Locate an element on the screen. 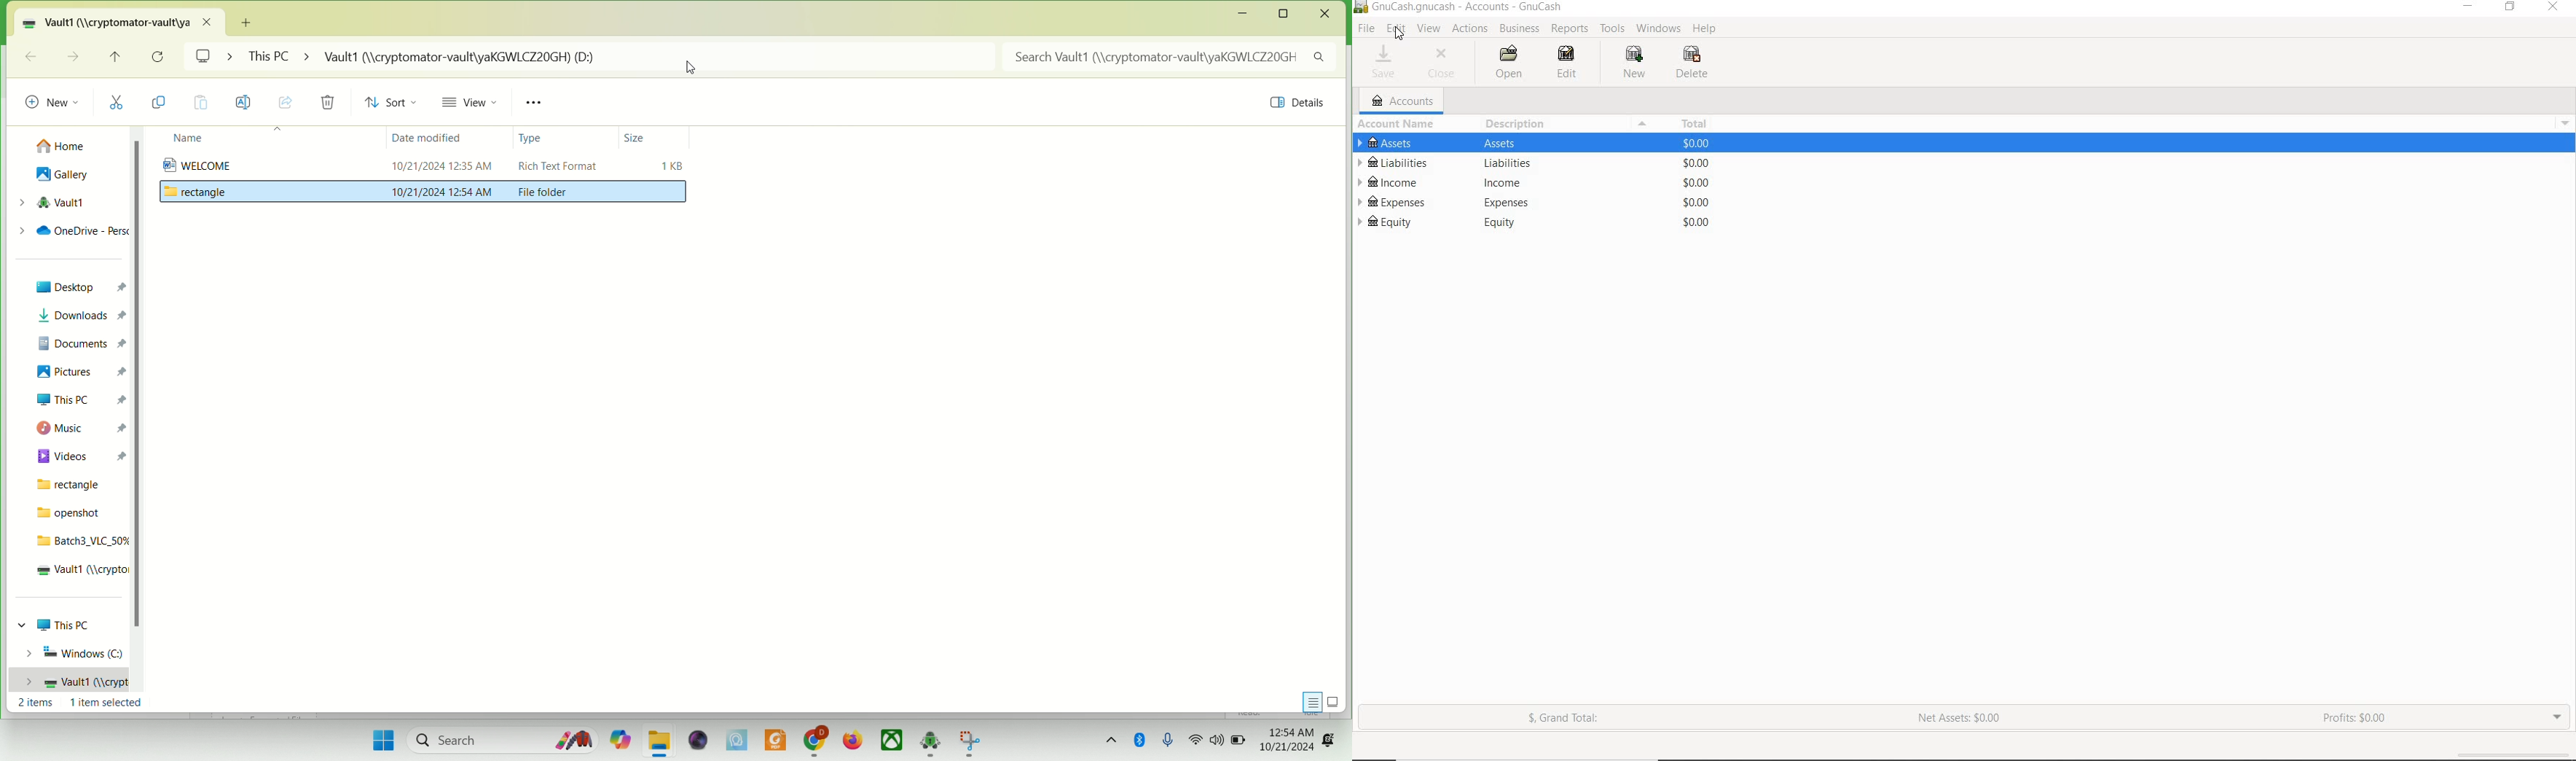 The image size is (2576, 784). ACCOUNT NAME is located at coordinates (1396, 125).